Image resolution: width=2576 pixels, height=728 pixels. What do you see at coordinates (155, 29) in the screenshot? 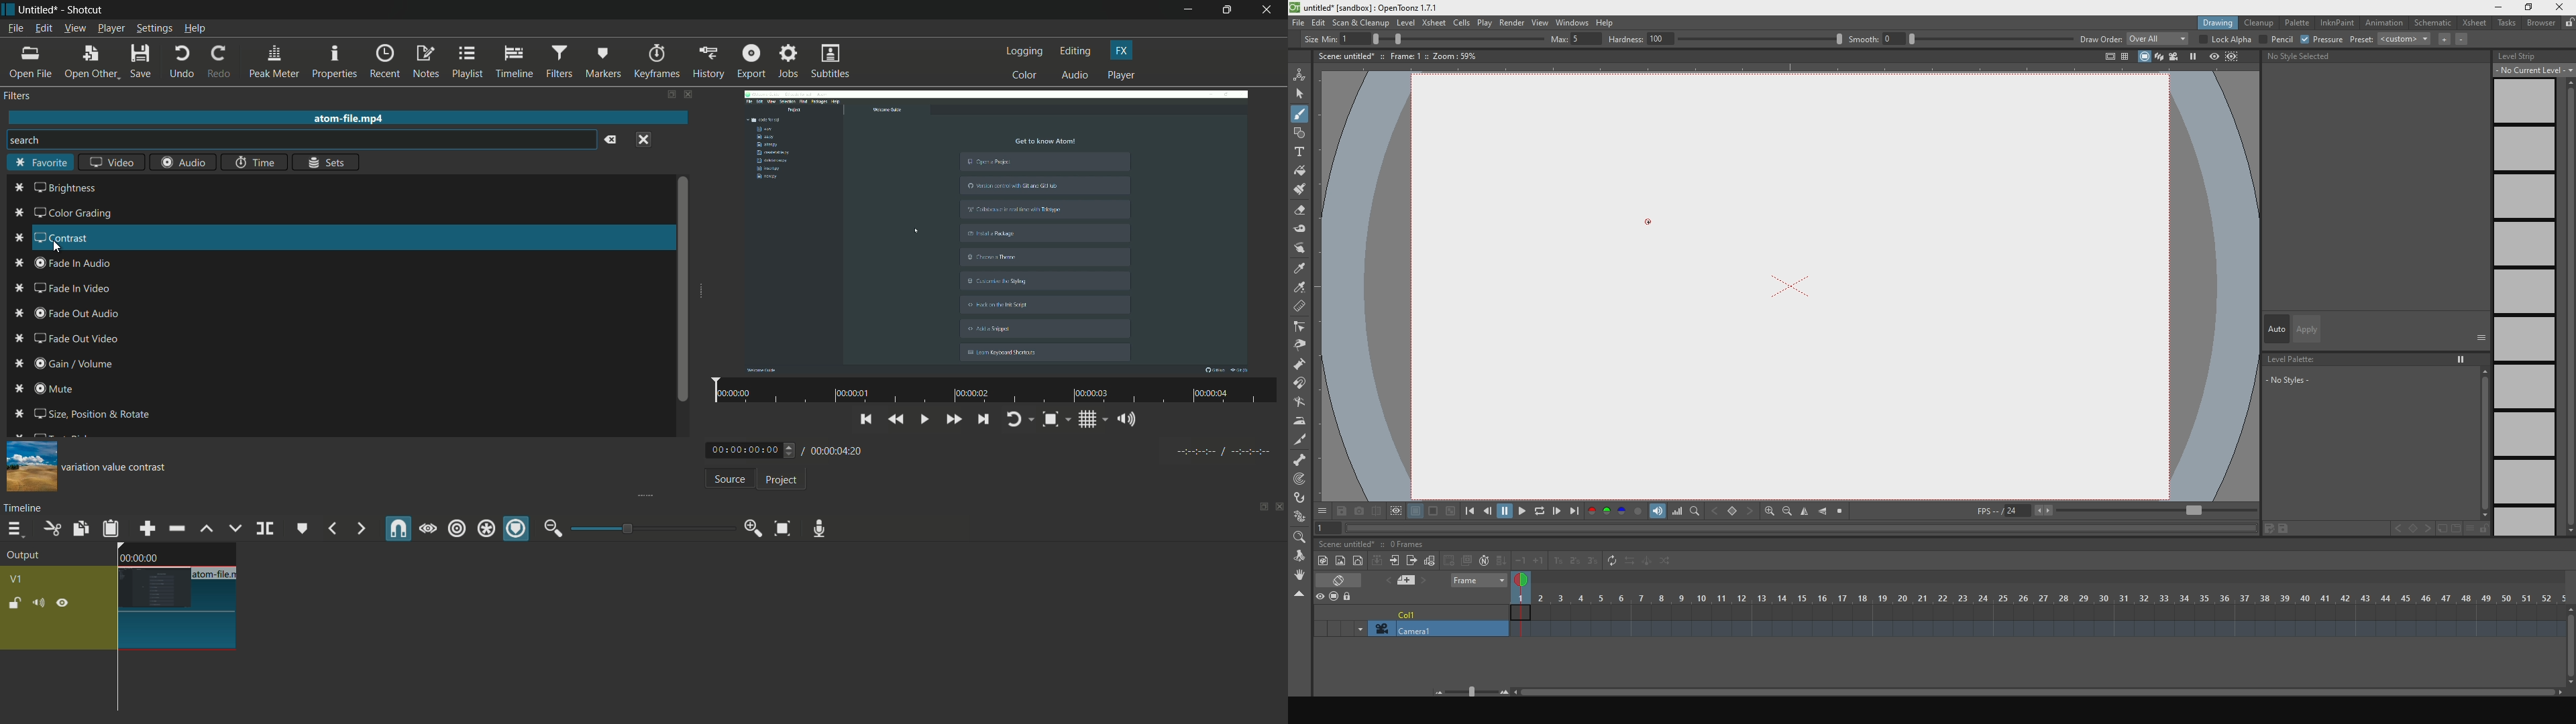
I see `settings menu` at bounding box center [155, 29].